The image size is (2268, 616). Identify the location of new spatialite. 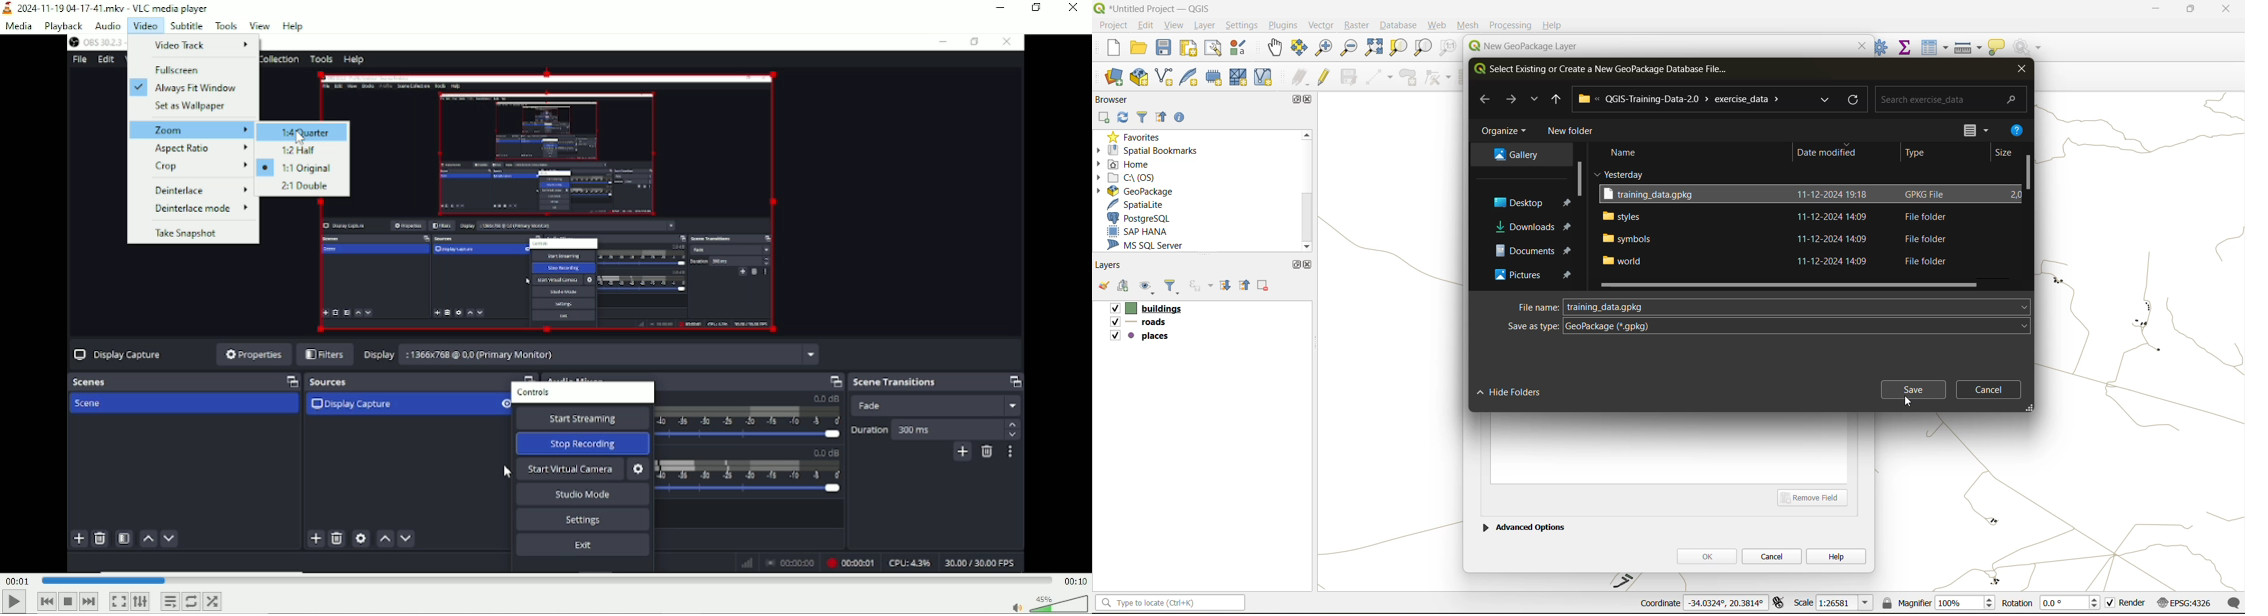
(1191, 80).